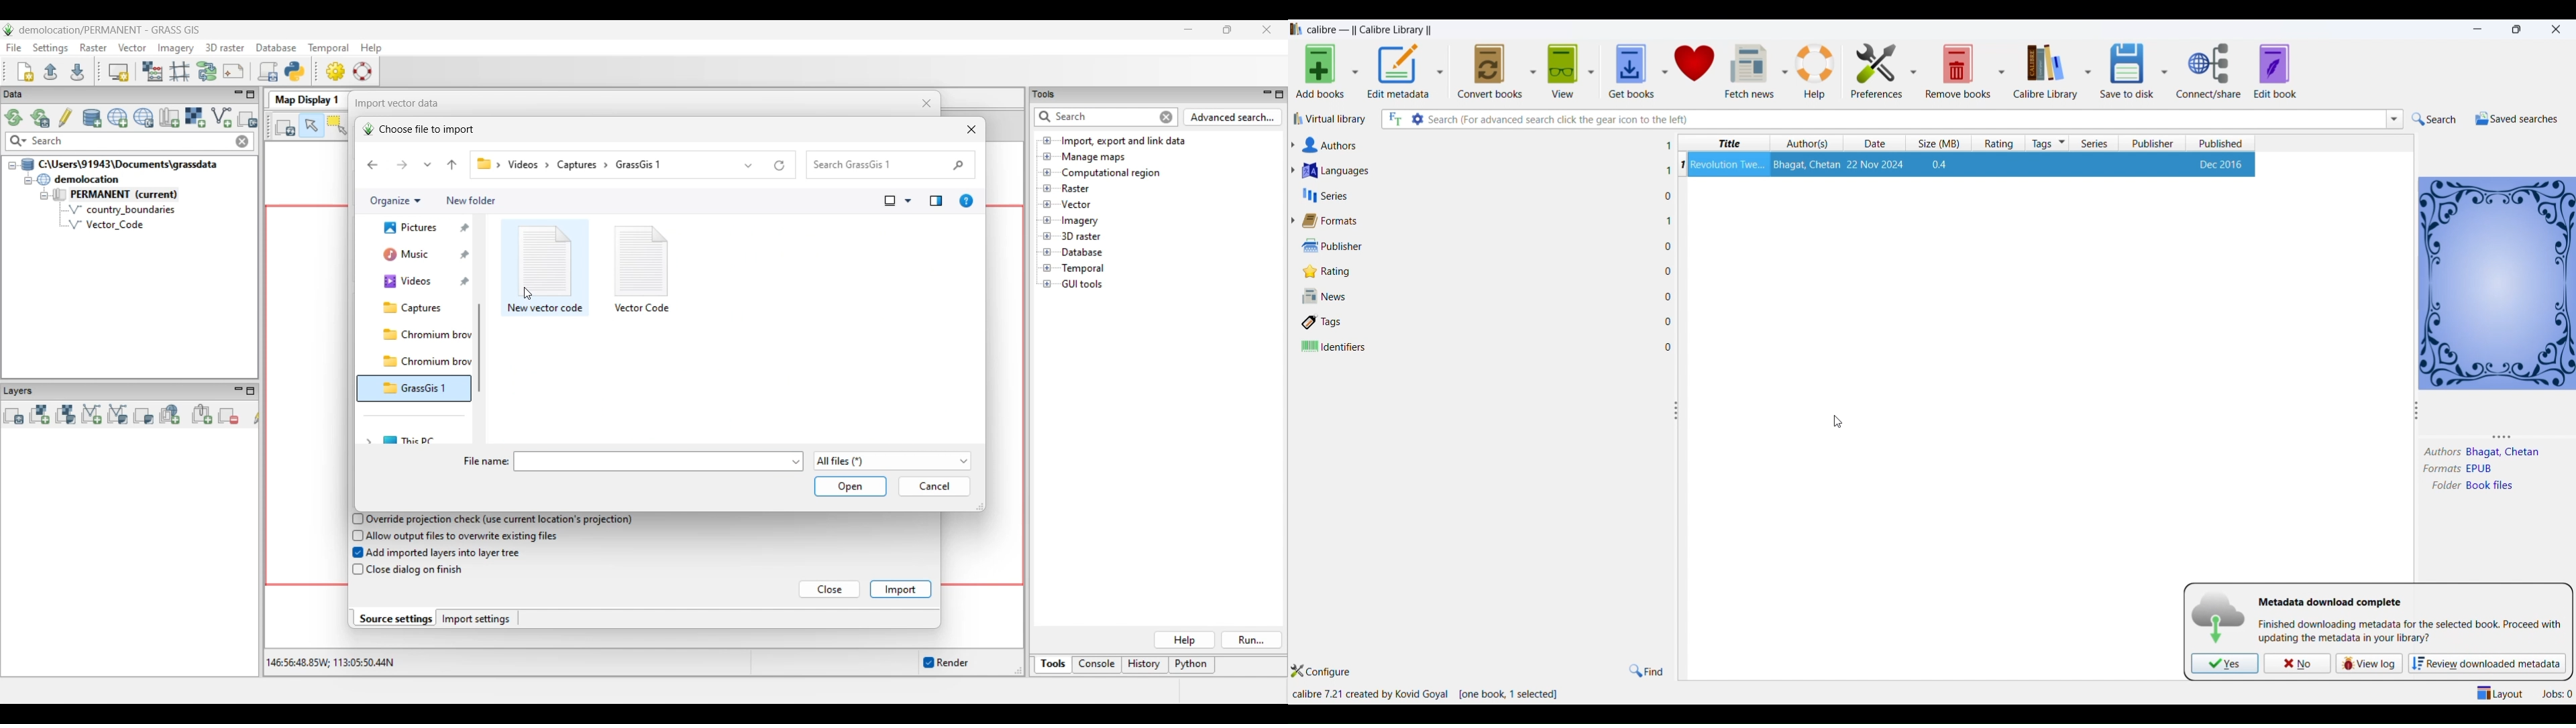 The image size is (2576, 728). Describe the element at coordinates (152, 71) in the screenshot. I see `Raster map calculator` at that location.